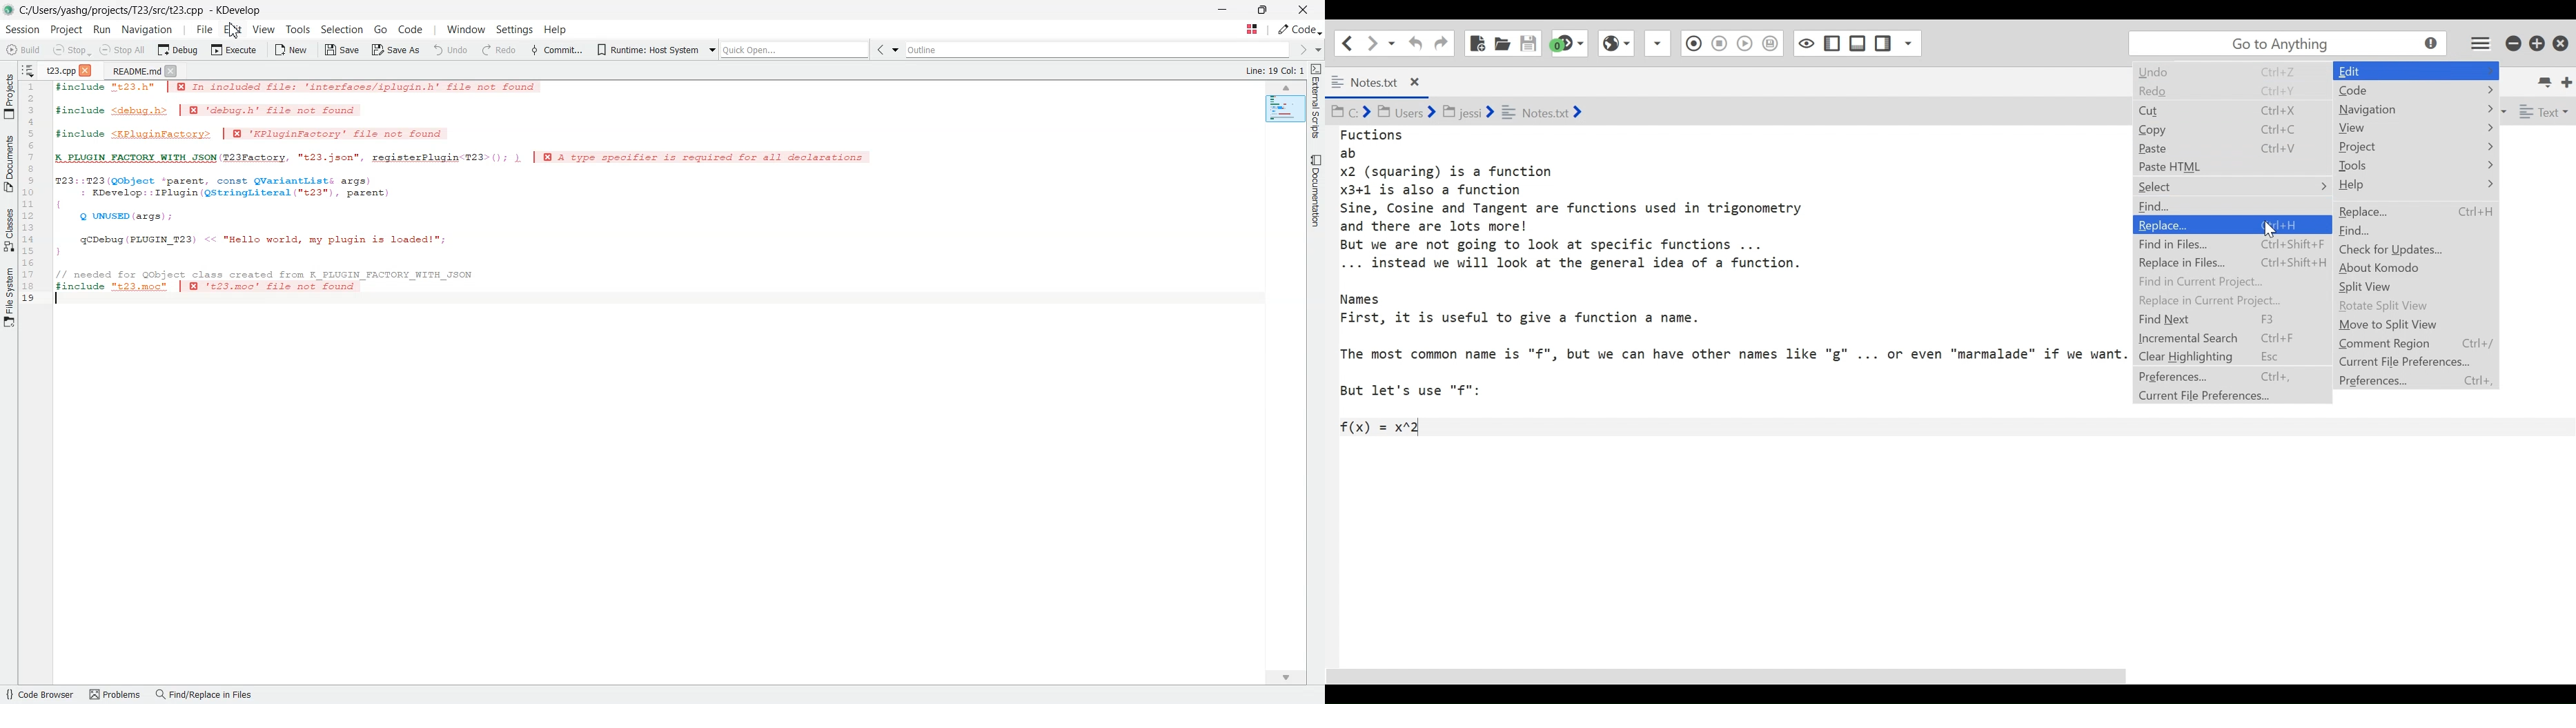 The width and height of the screenshot is (2576, 728). What do you see at coordinates (234, 49) in the screenshot?
I see `Execute` at bounding box center [234, 49].